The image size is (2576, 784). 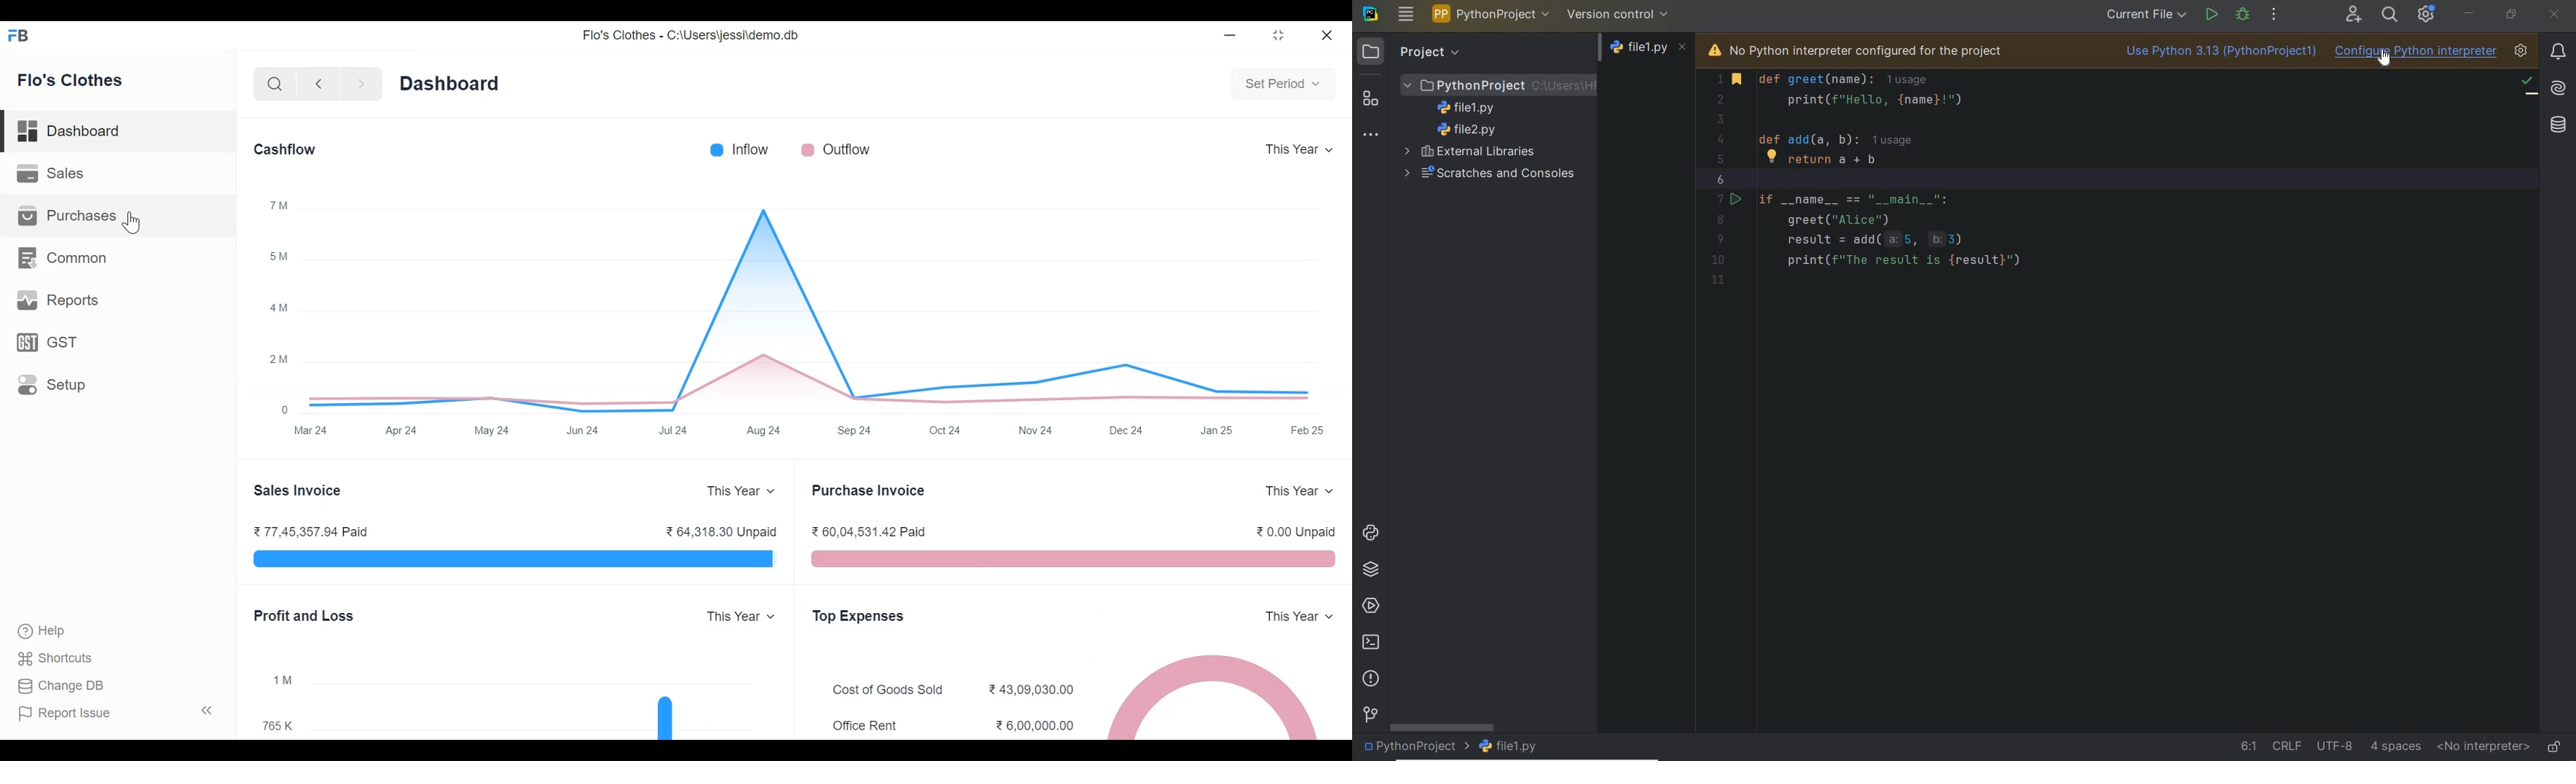 What do you see at coordinates (740, 617) in the screenshot?
I see `This Year` at bounding box center [740, 617].